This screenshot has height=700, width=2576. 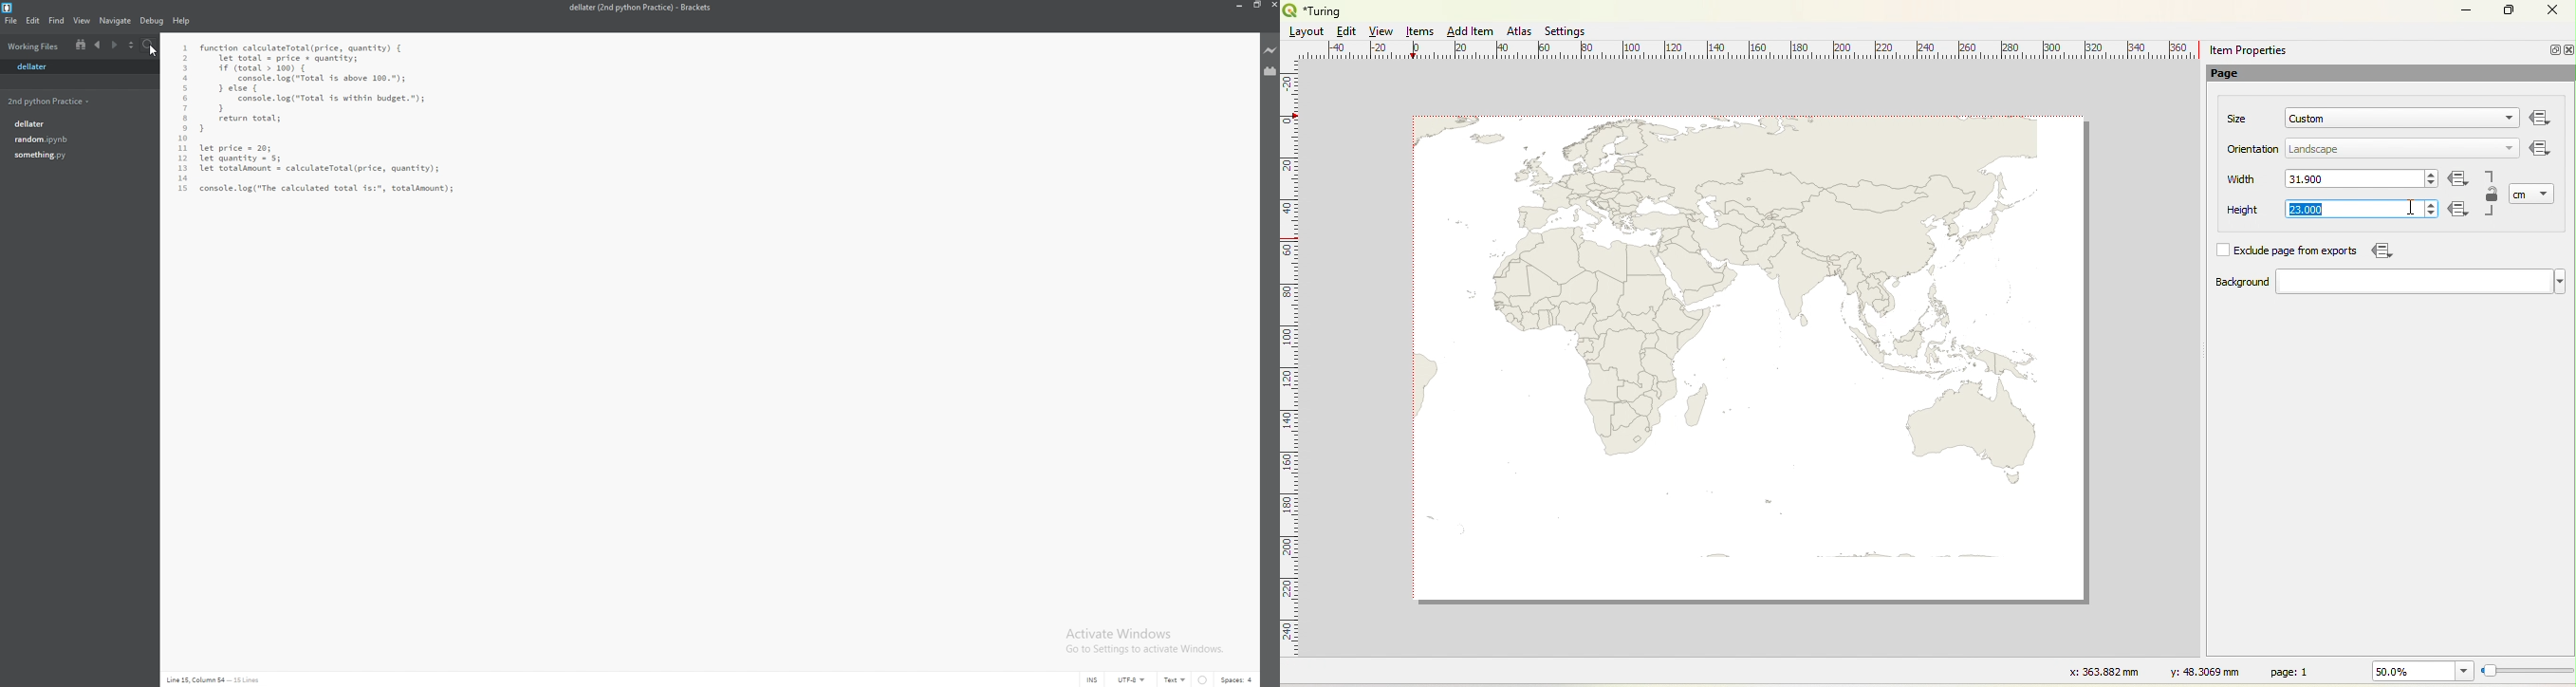 What do you see at coordinates (152, 21) in the screenshot?
I see `debug` at bounding box center [152, 21].